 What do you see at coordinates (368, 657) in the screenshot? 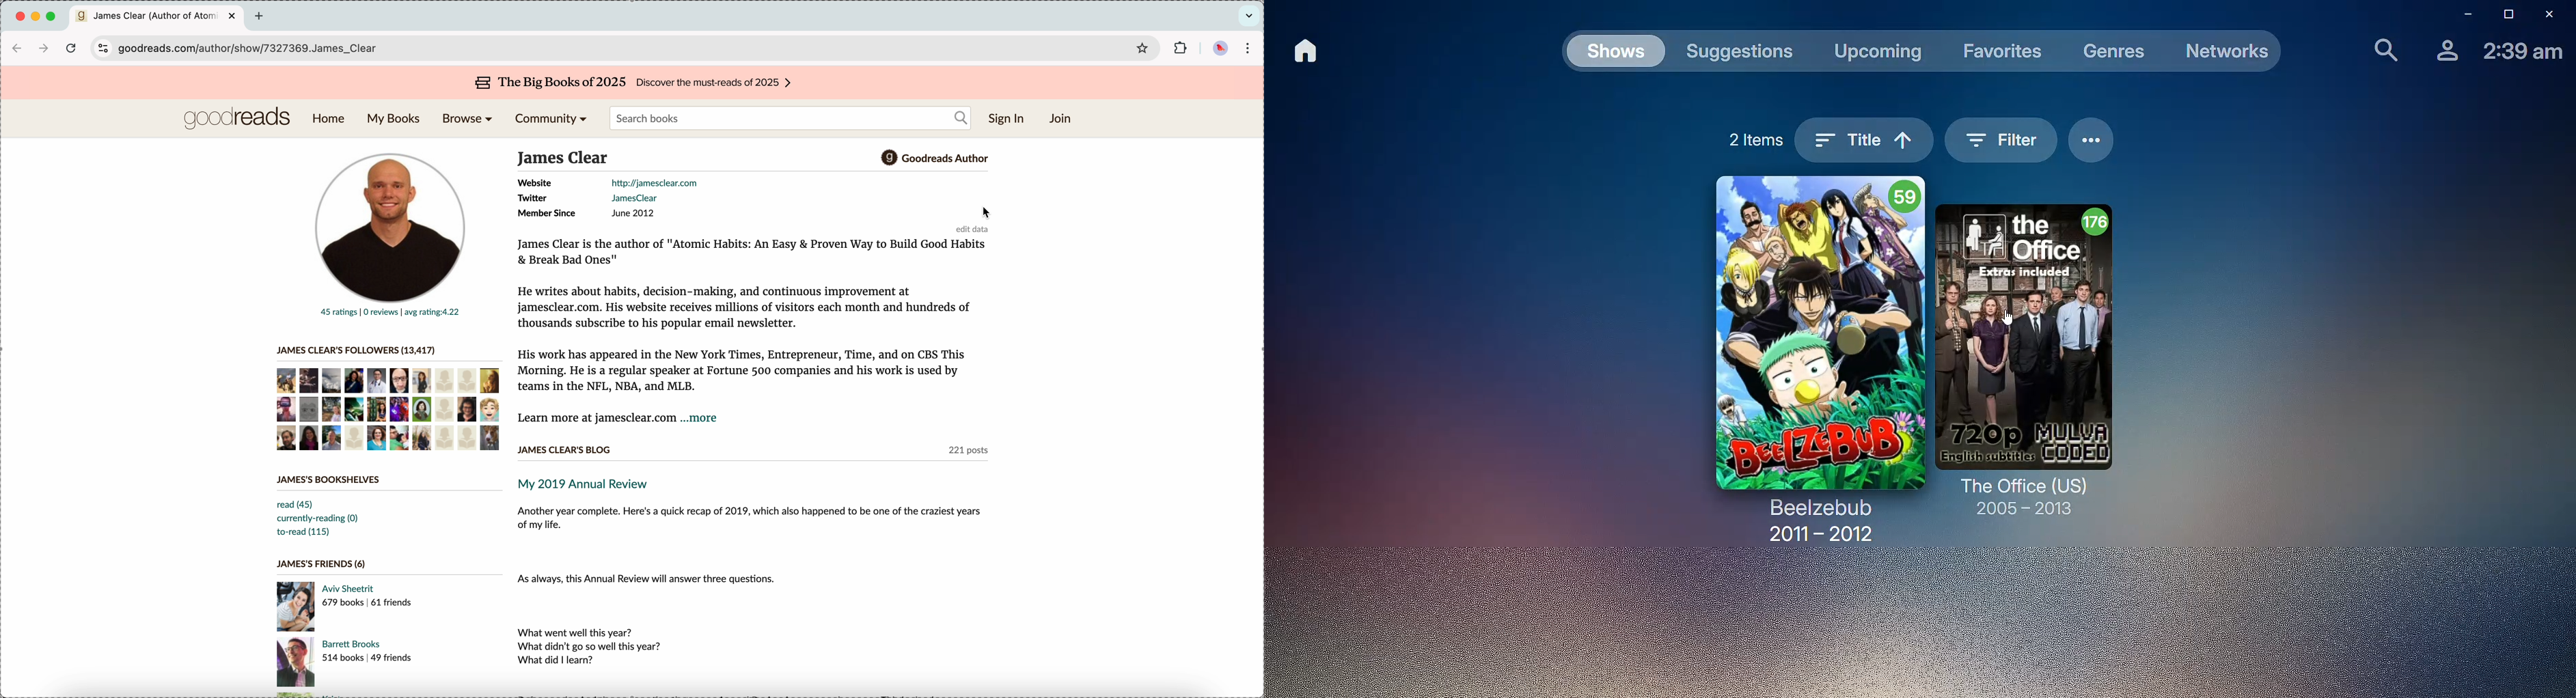
I see `514 books | 49 friends` at bounding box center [368, 657].